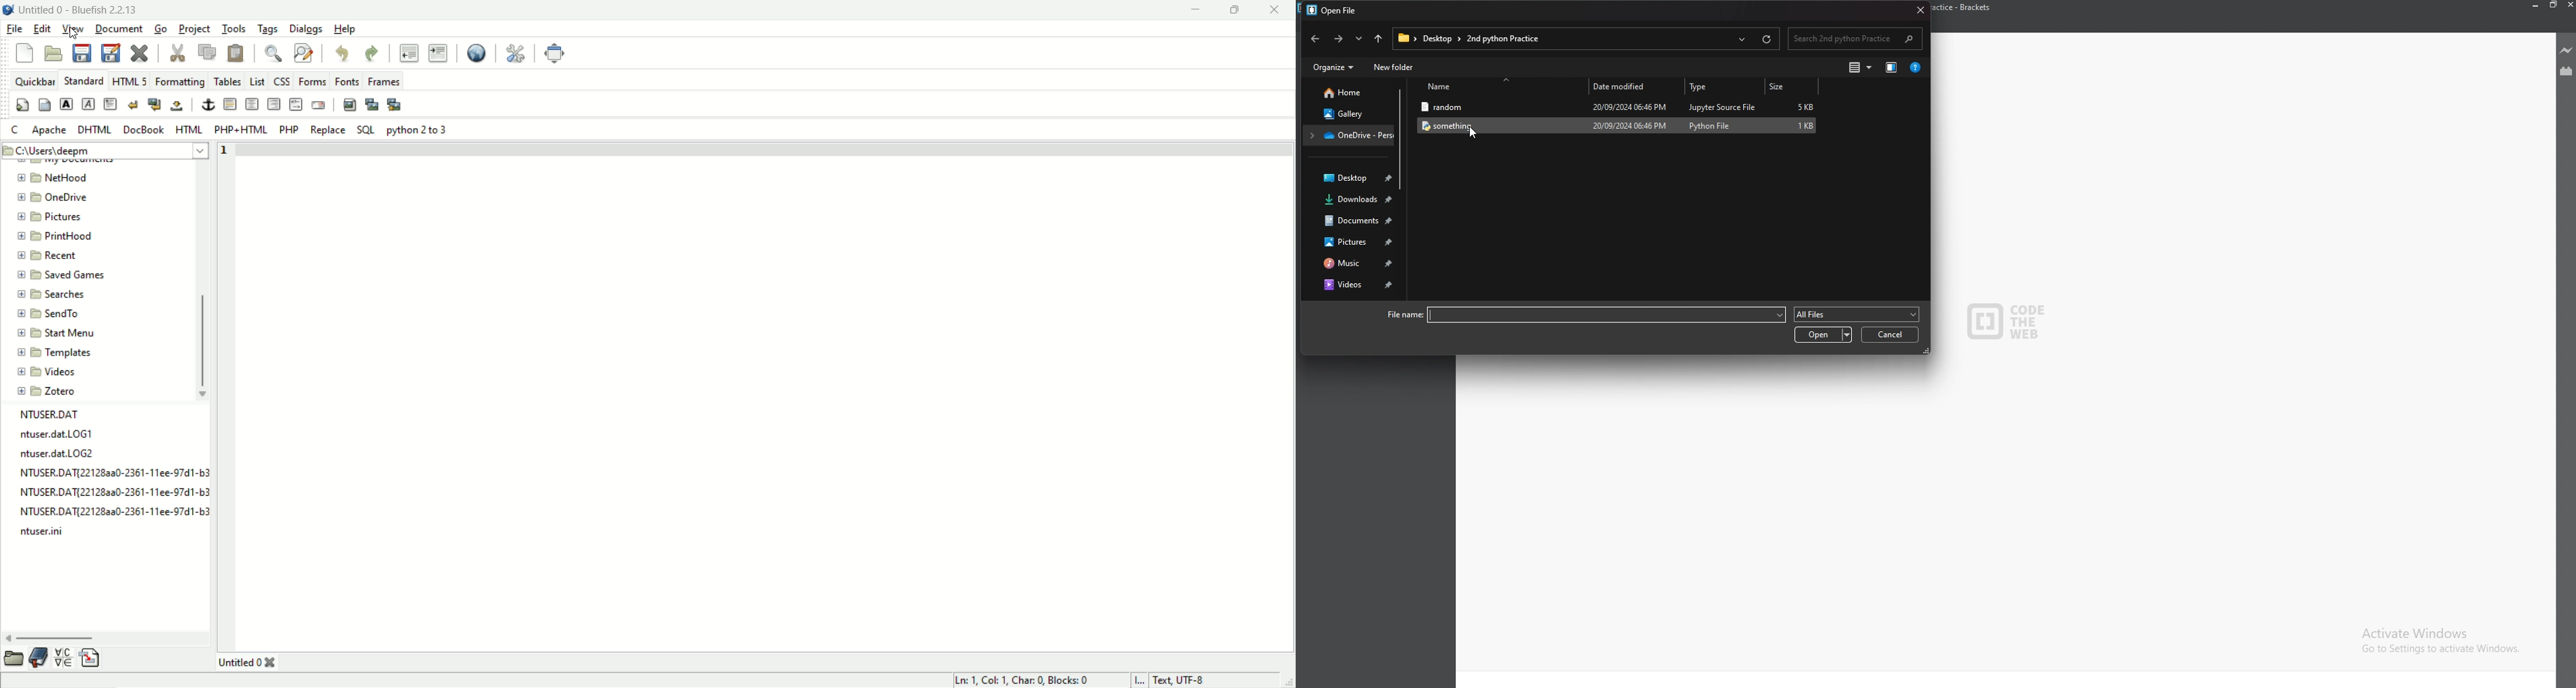 The height and width of the screenshot is (700, 2576). Describe the element at coordinates (242, 131) in the screenshot. I see `PHP+HTML` at that location.